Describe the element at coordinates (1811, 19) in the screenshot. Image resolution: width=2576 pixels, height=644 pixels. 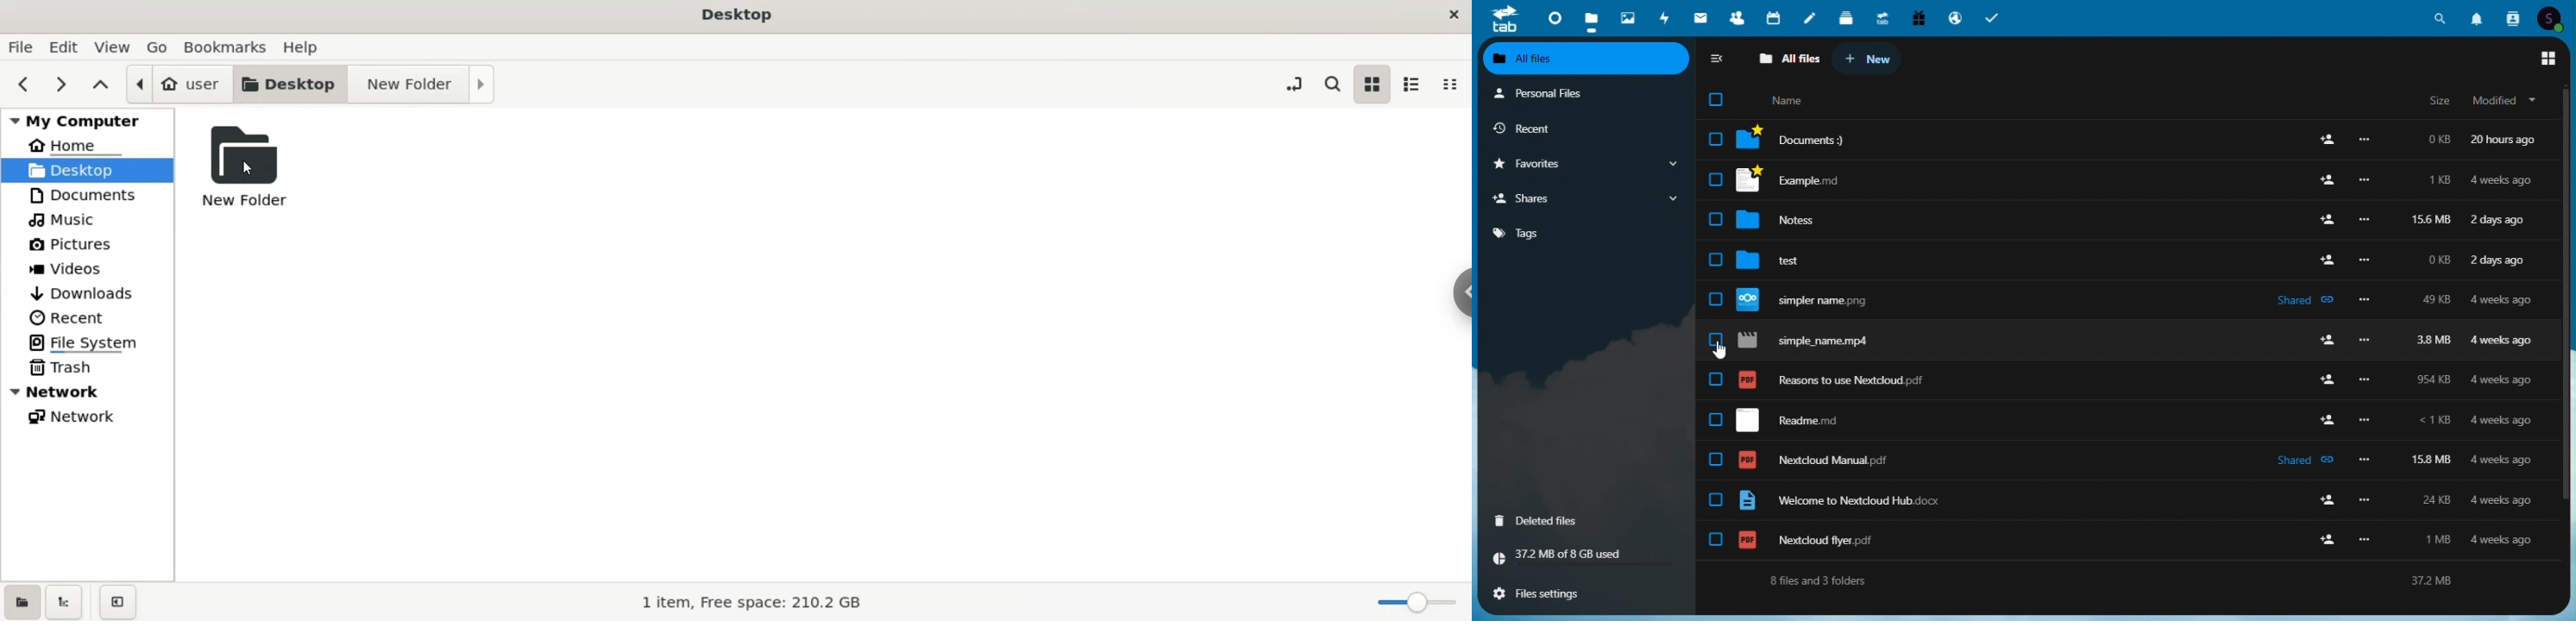
I see `notes` at that location.